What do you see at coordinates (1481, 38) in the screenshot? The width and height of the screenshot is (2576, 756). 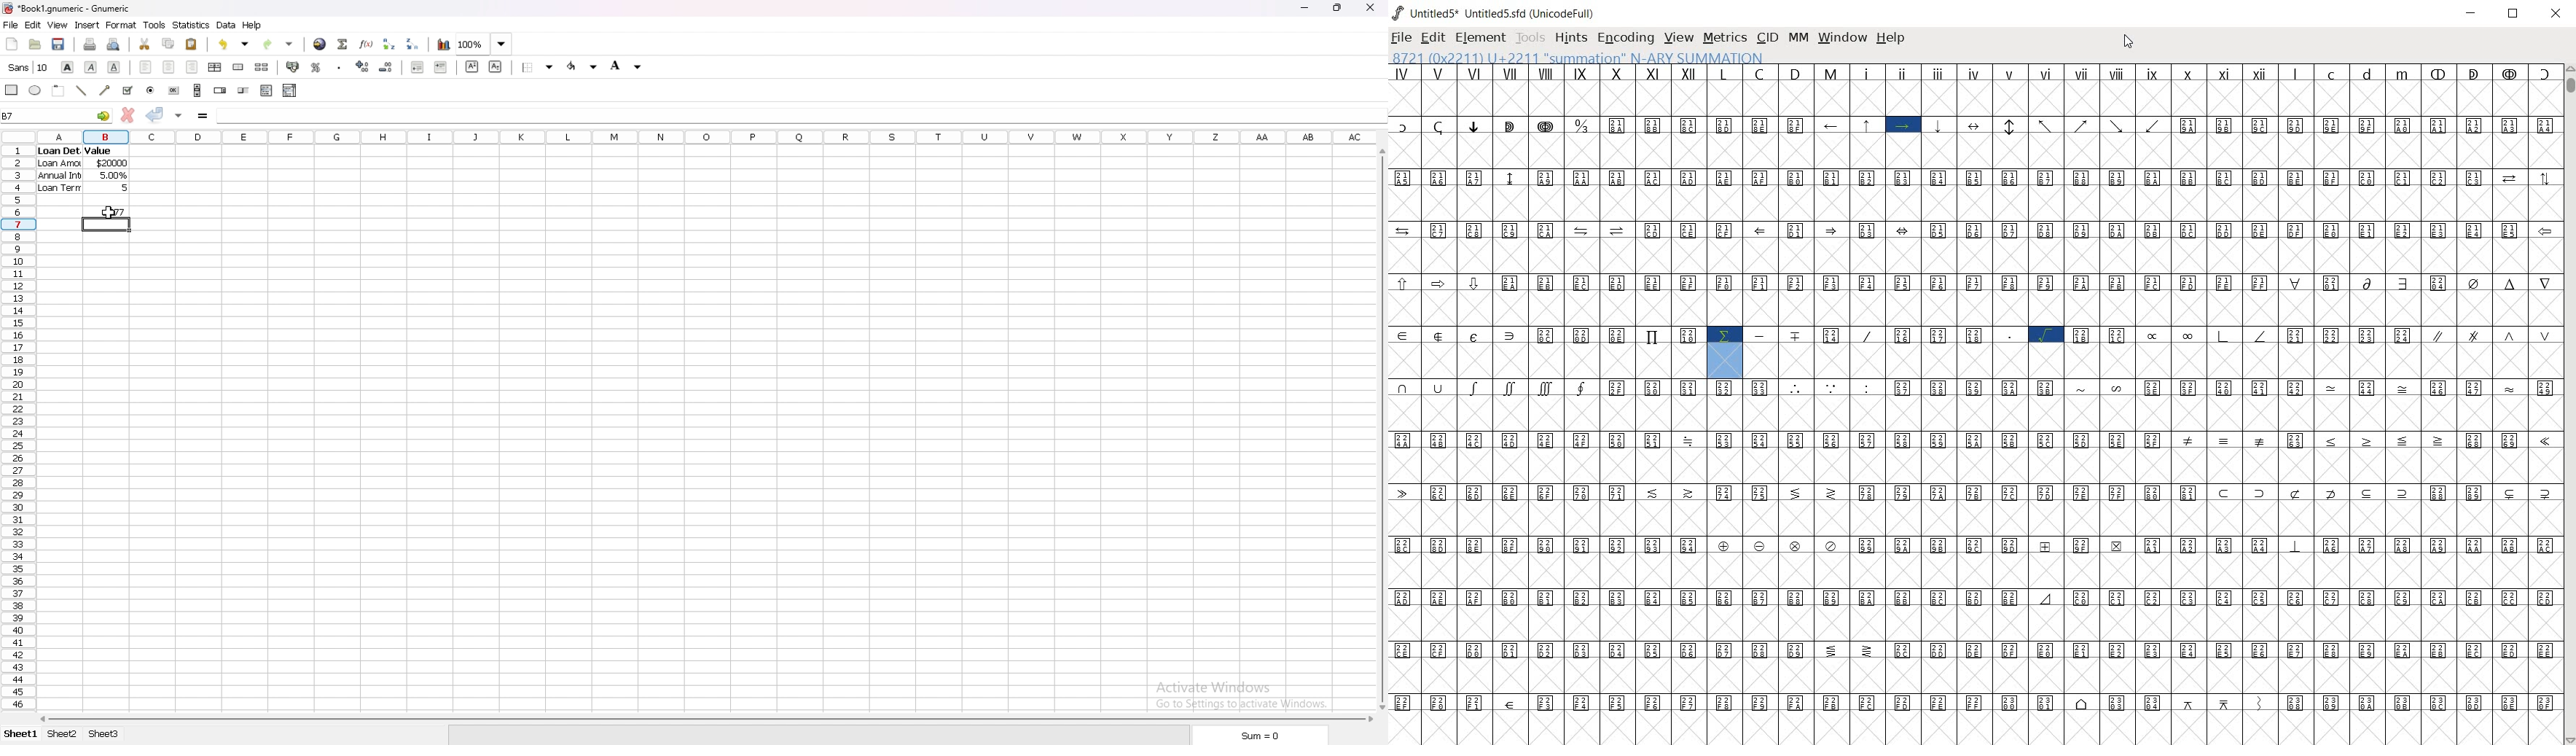 I see `ELEMENT` at bounding box center [1481, 38].